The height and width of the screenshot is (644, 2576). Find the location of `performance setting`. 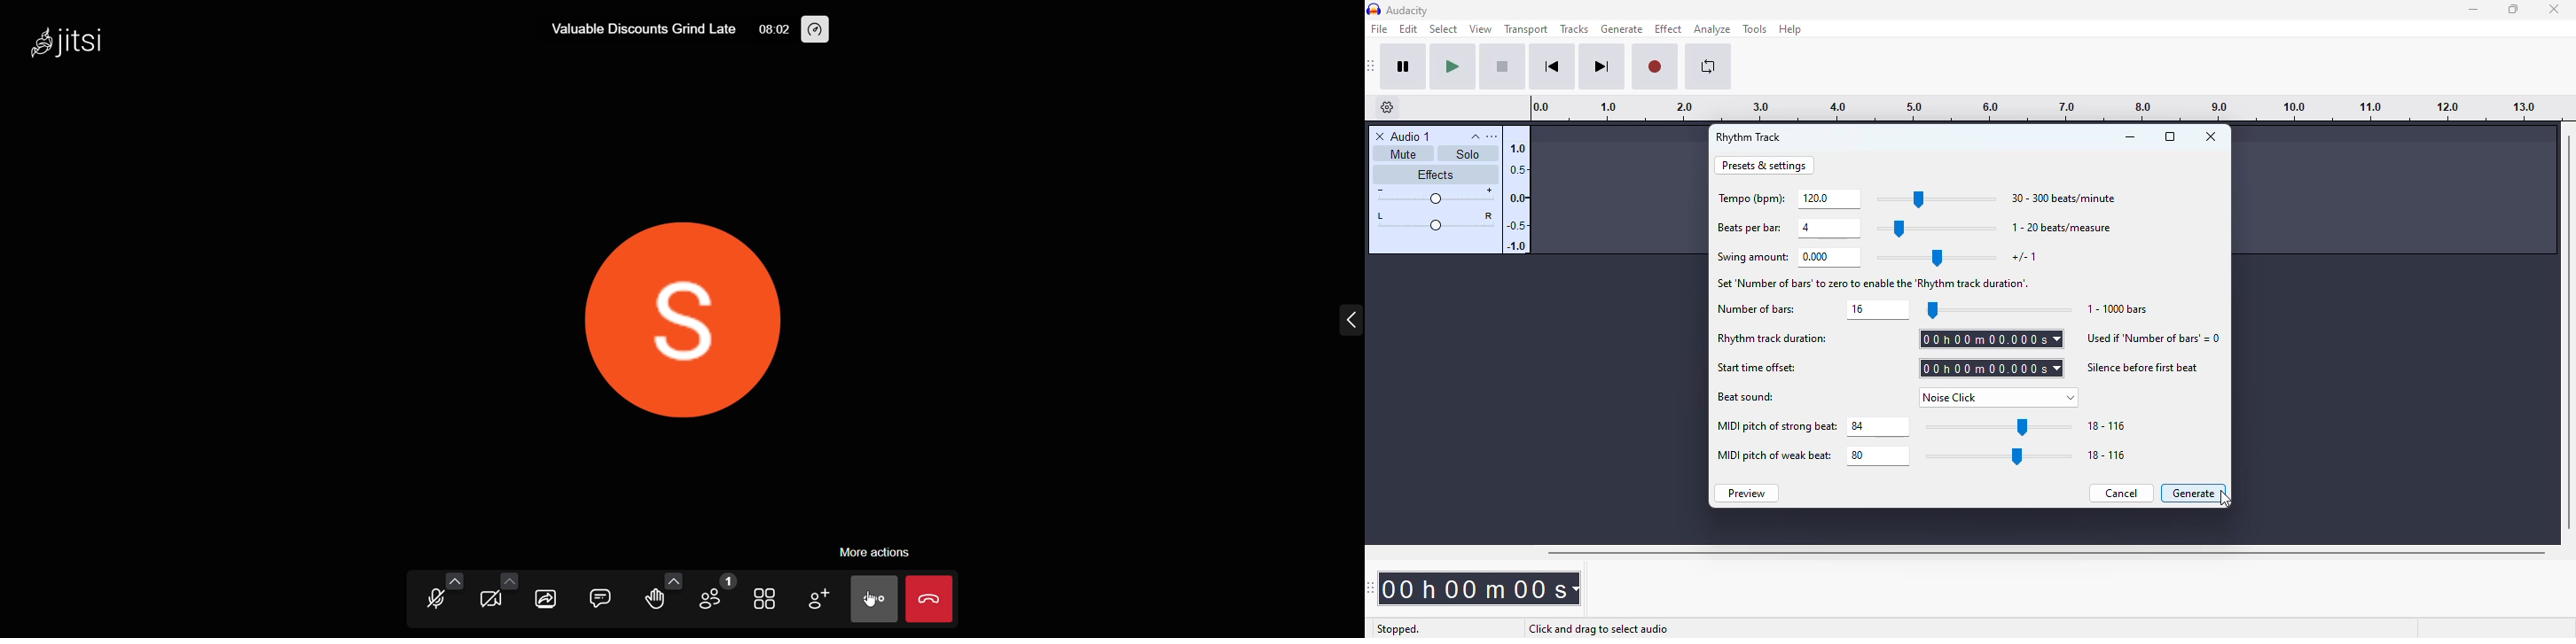

performance setting is located at coordinates (816, 30).